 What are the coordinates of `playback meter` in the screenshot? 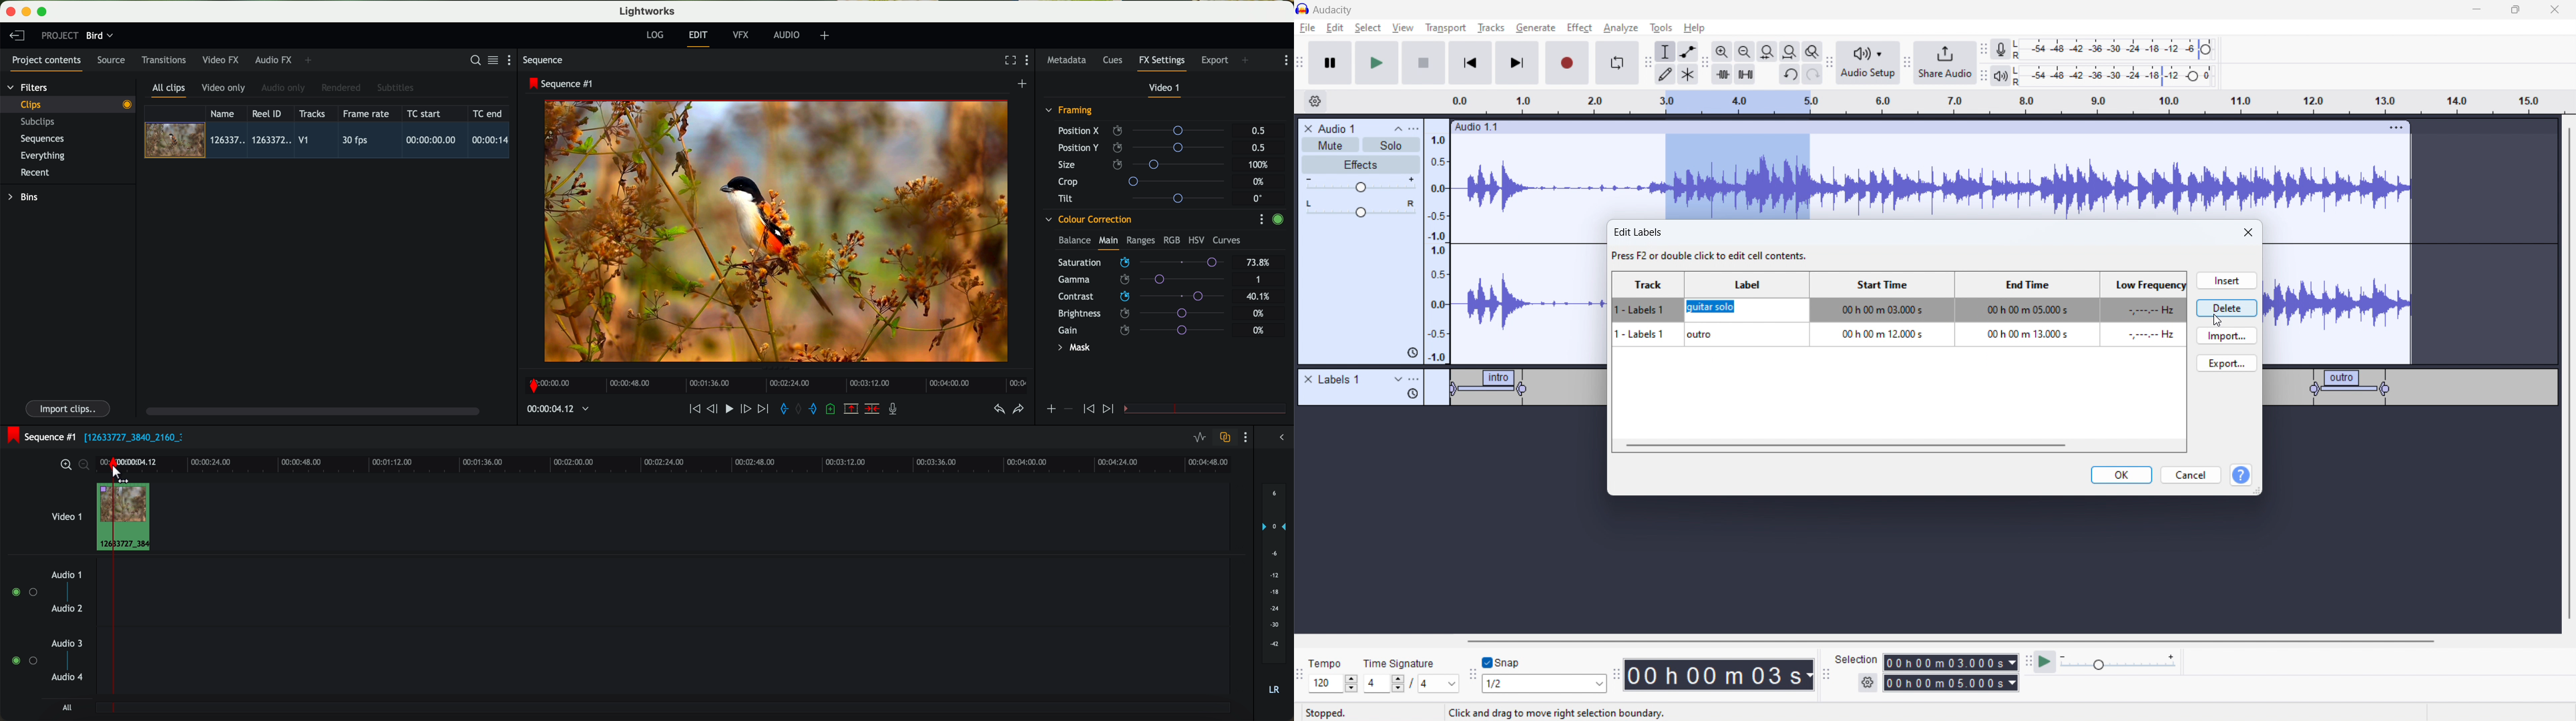 It's located at (2000, 77).